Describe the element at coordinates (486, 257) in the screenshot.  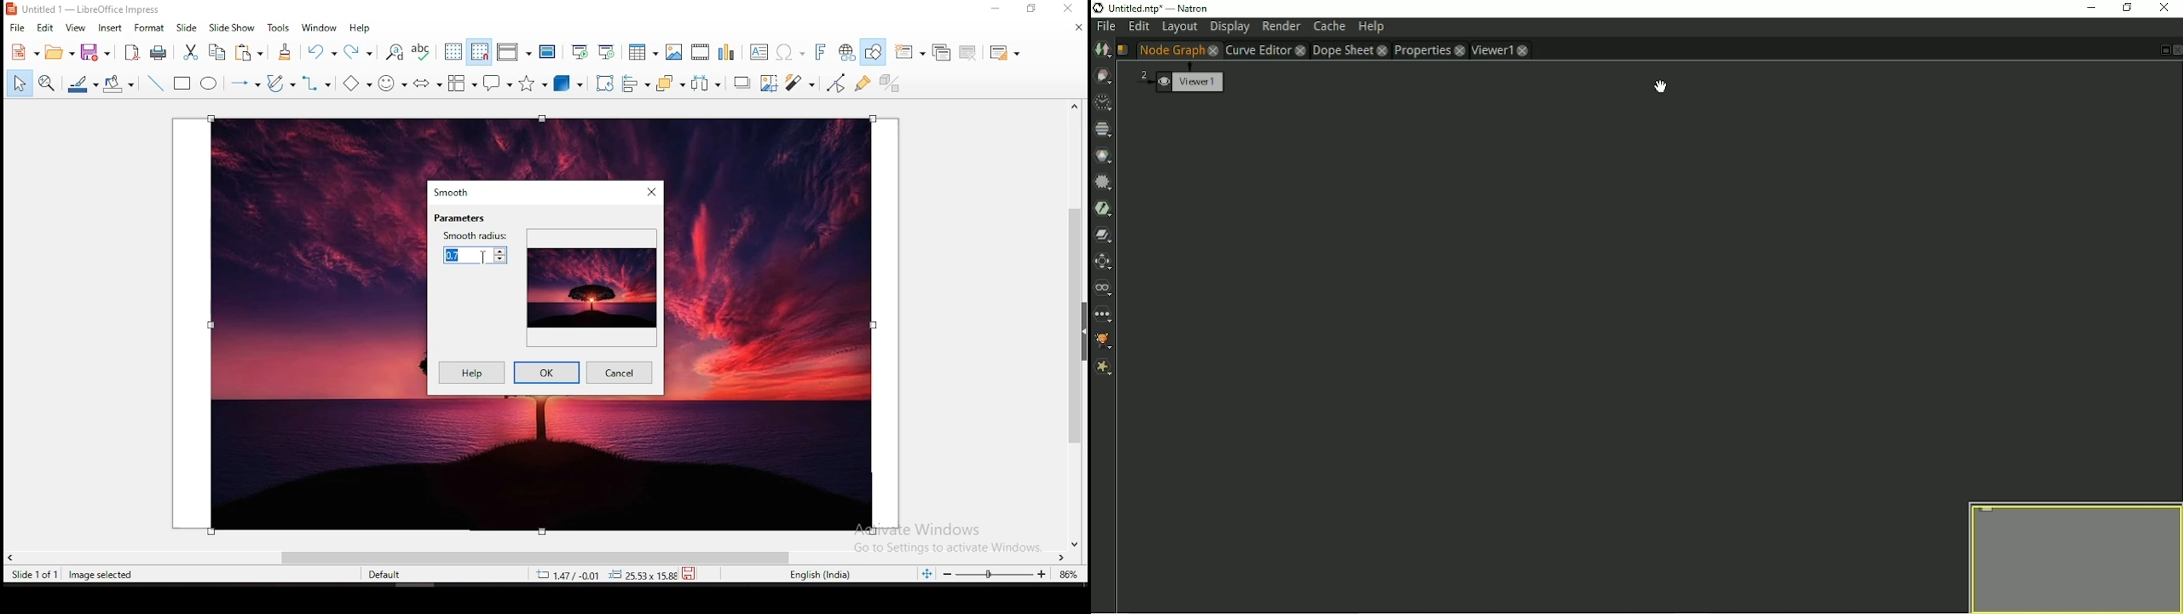
I see `mouse pointer` at that location.